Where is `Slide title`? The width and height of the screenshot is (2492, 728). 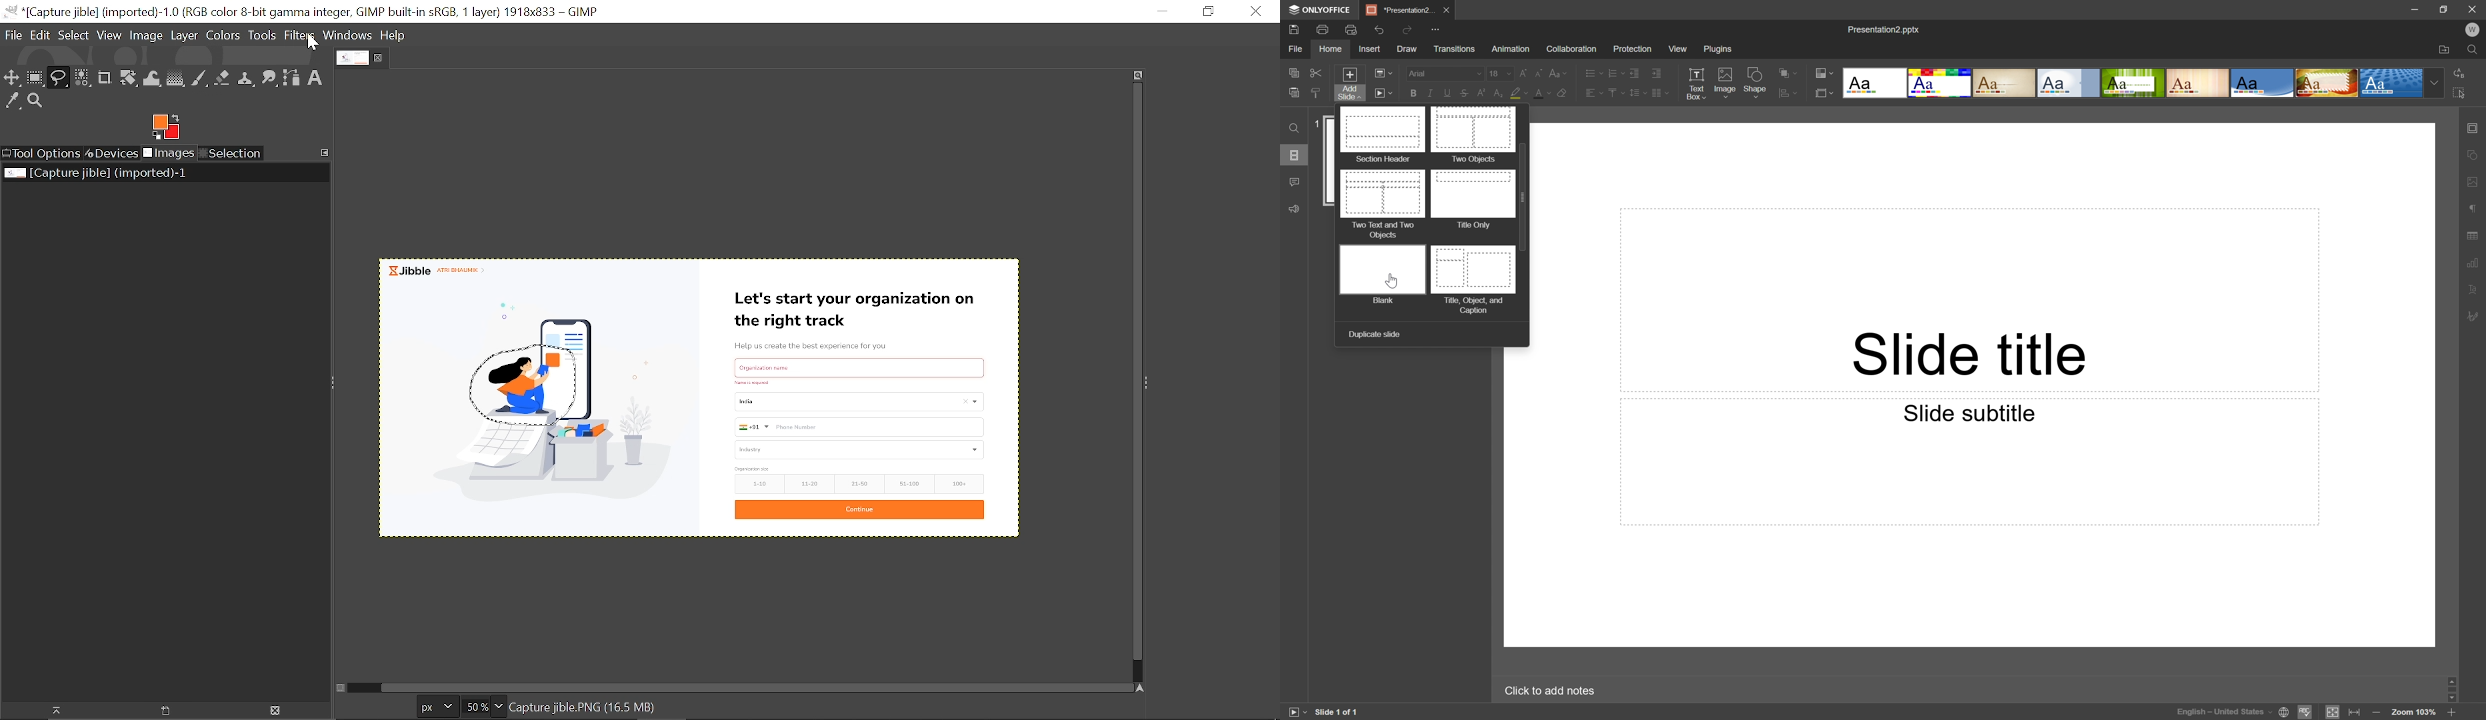 Slide title is located at coordinates (1972, 352).